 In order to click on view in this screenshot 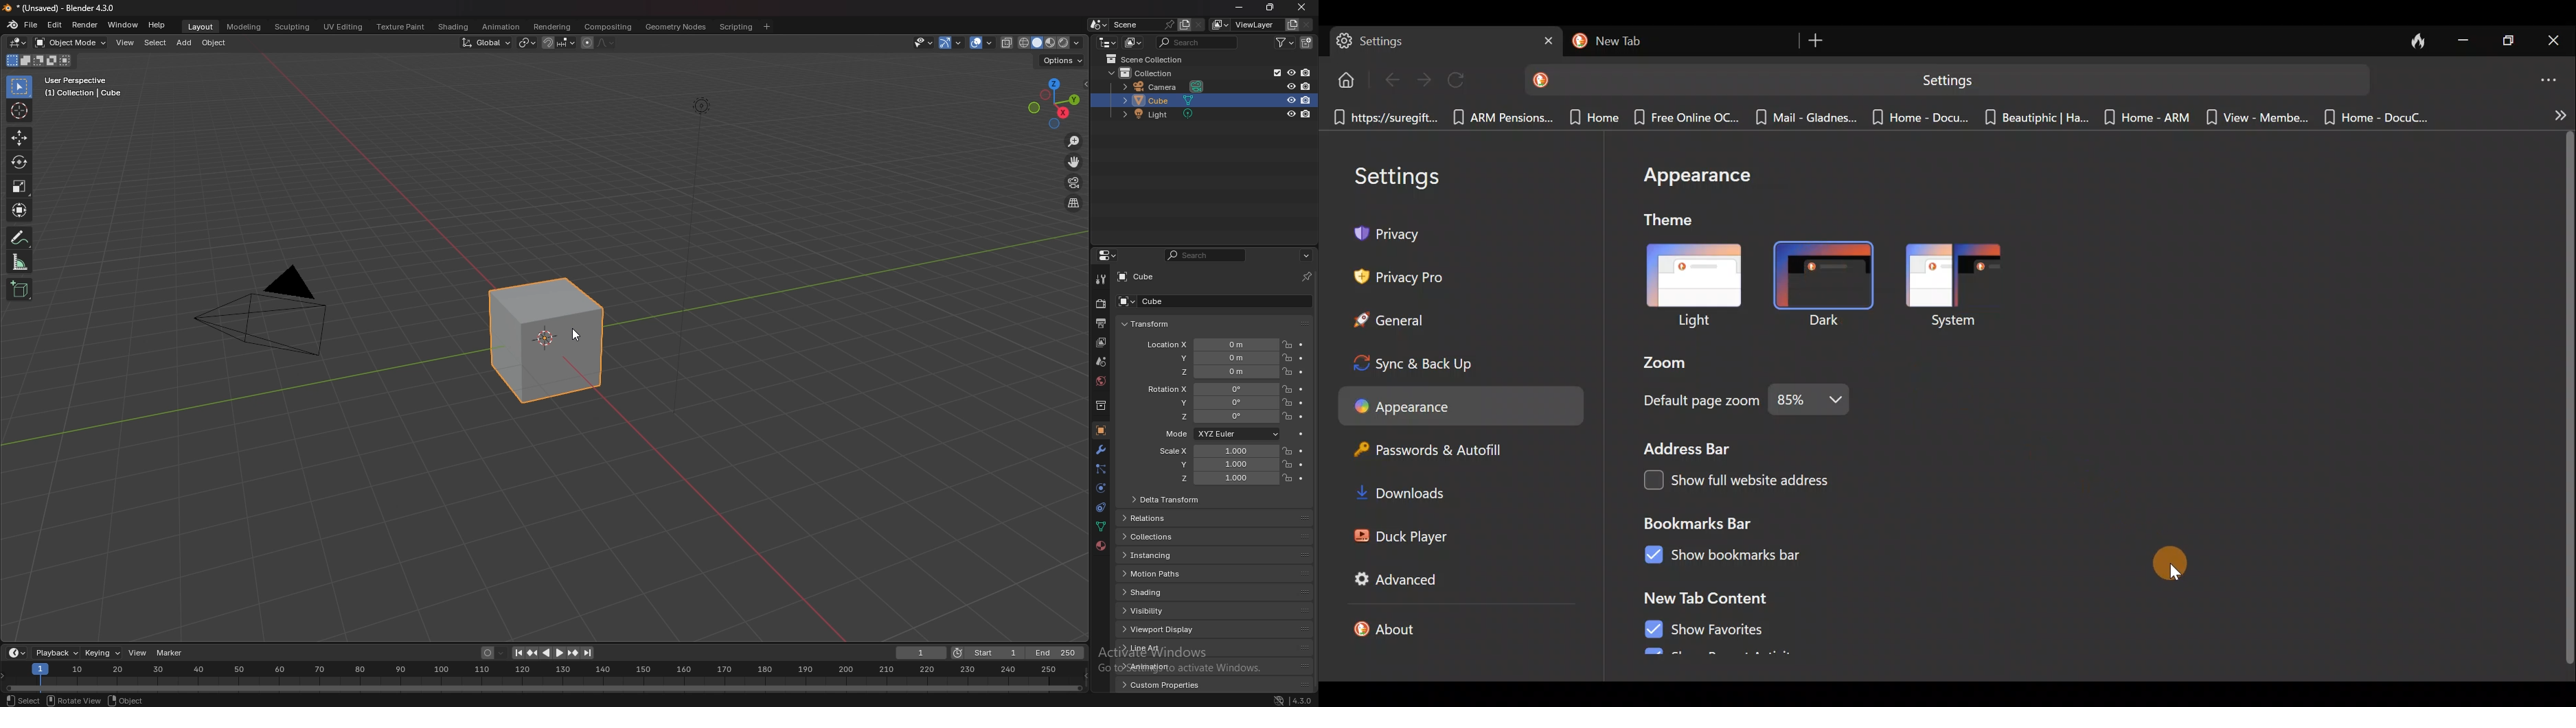, I will do `click(139, 653)`.